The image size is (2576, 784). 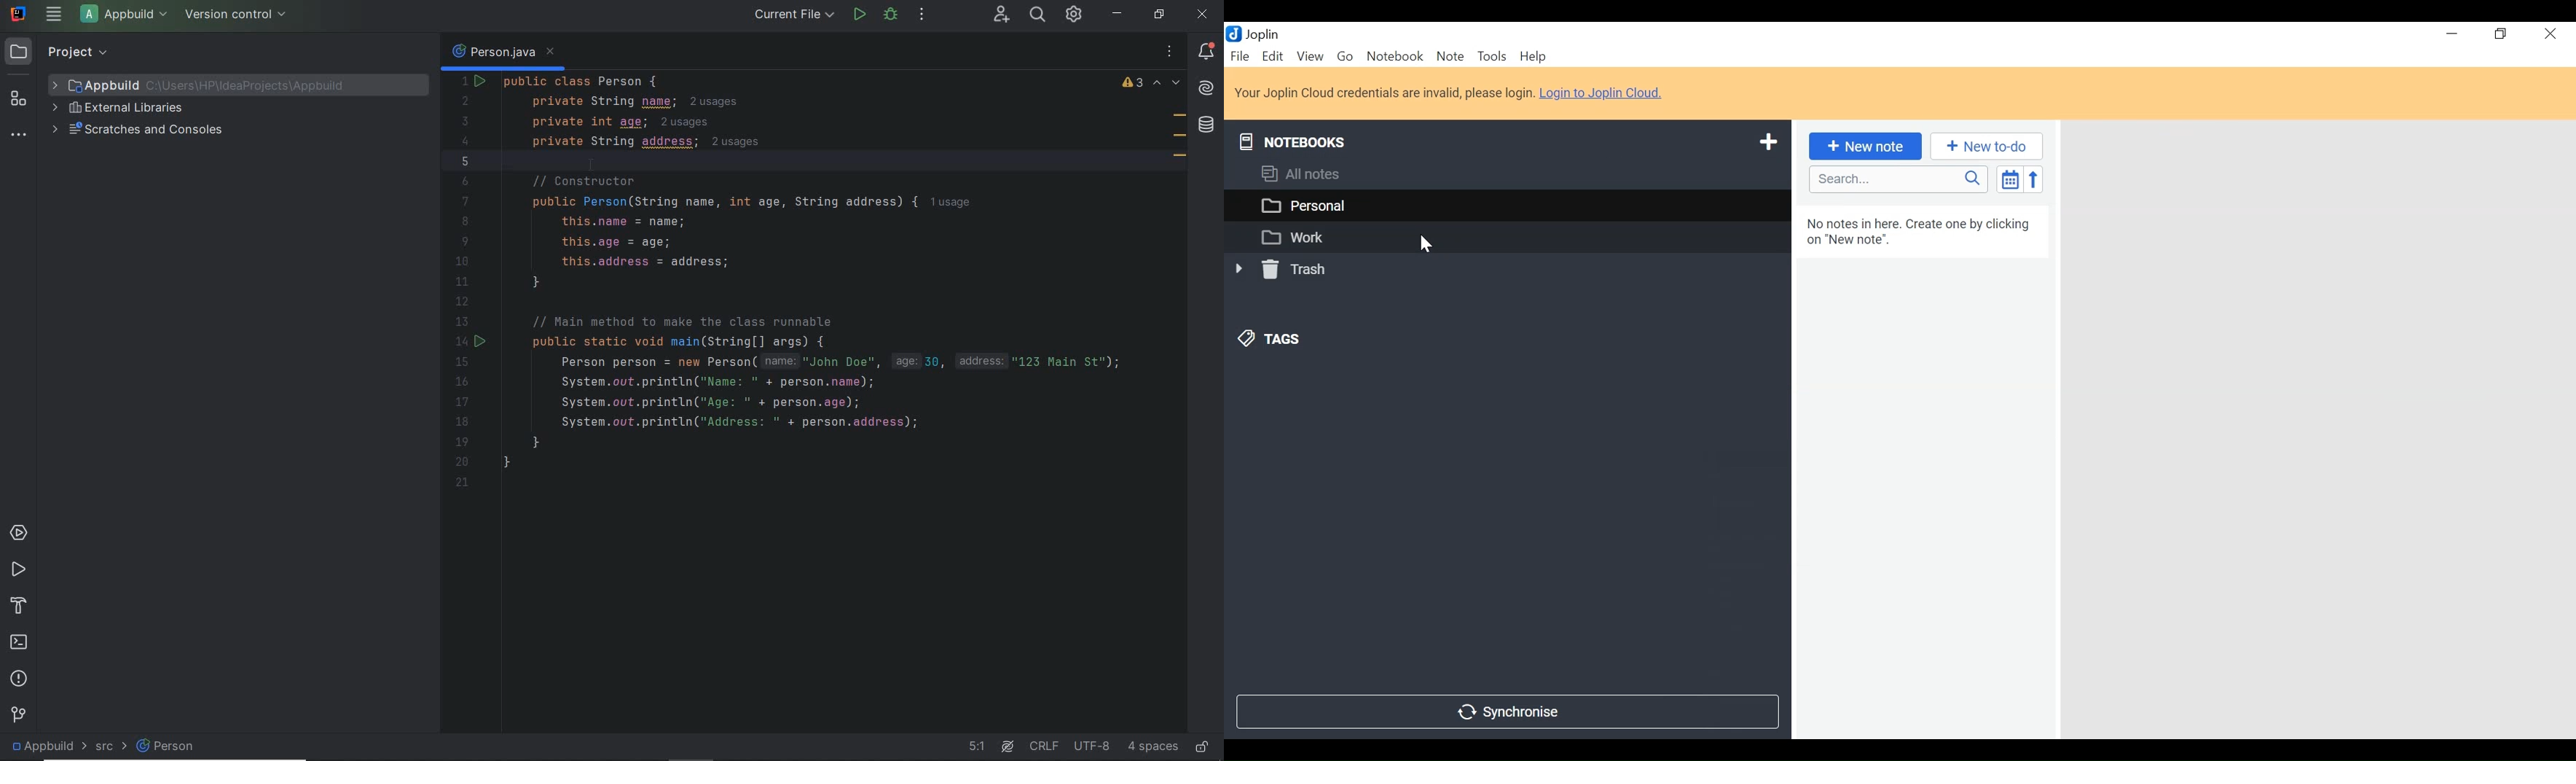 What do you see at coordinates (1453, 92) in the screenshot?
I see `Your Joplin Cloud credentials are invalid, please login. Login to Joplin Cloud.` at bounding box center [1453, 92].